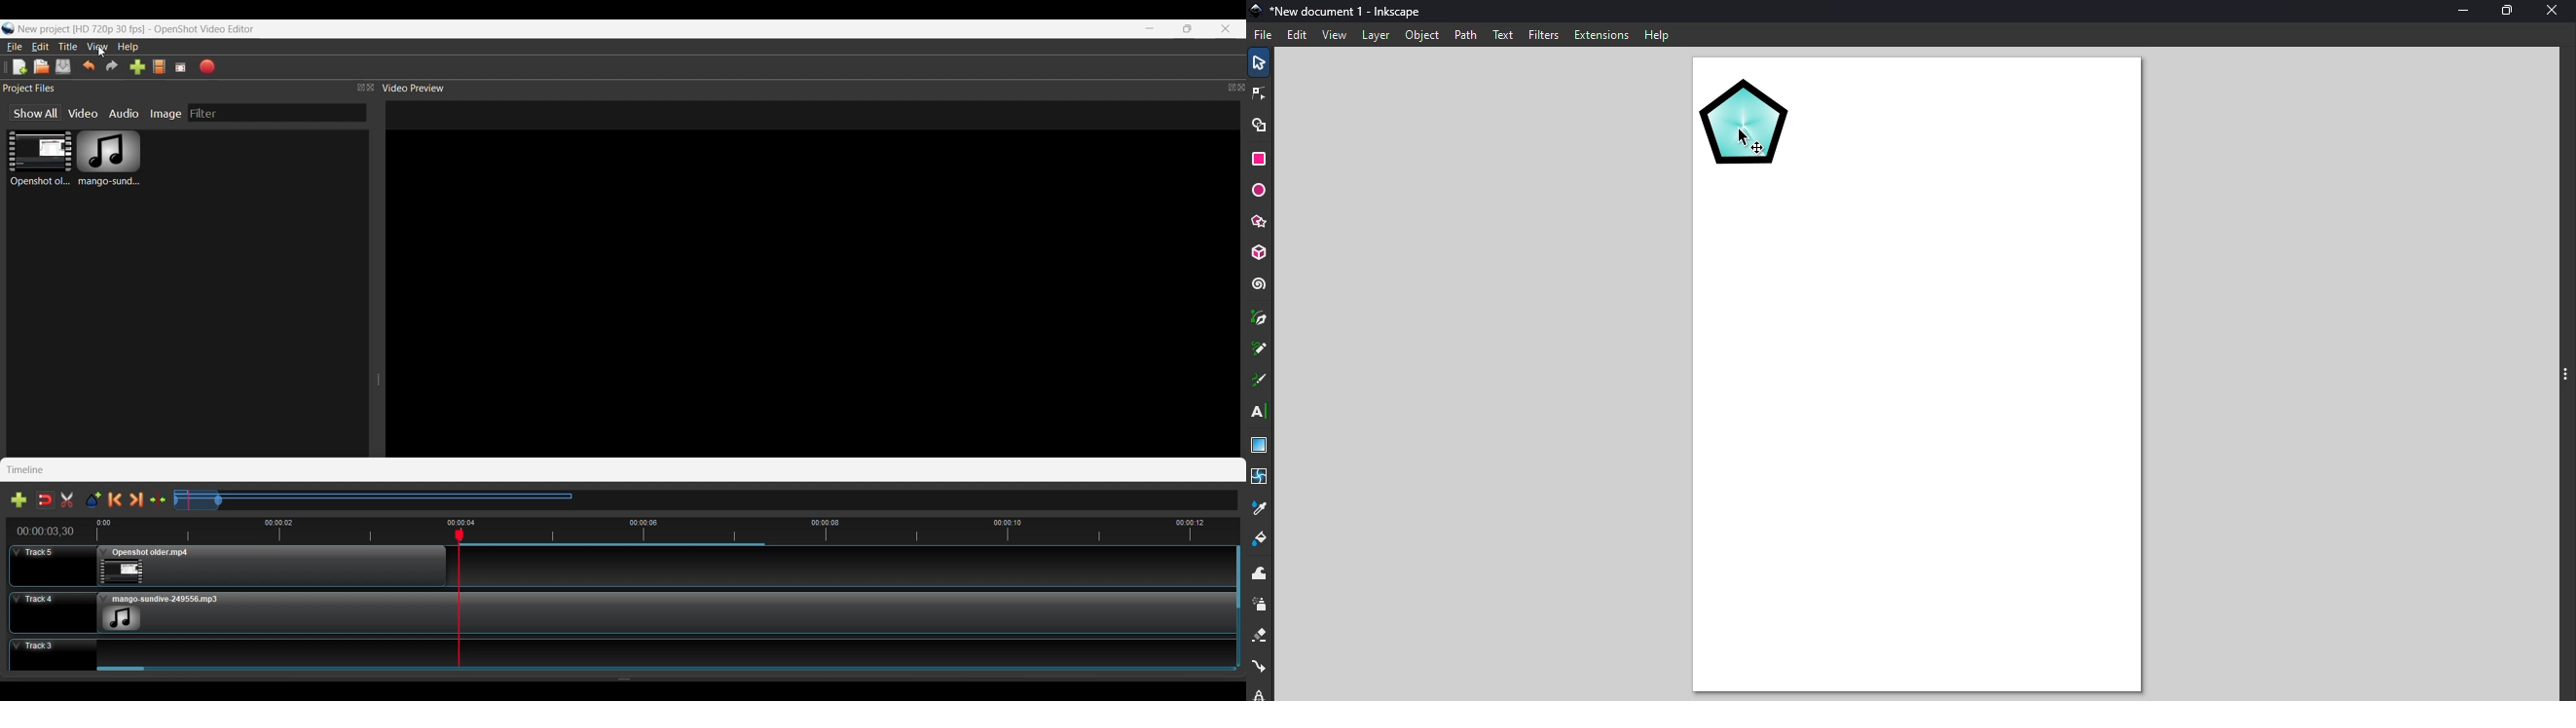 The height and width of the screenshot is (728, 2576). What do you see at coordinates (1262, 473) in the screenshot?
I see `Mesh tool` at bounding box center [1262, 473].